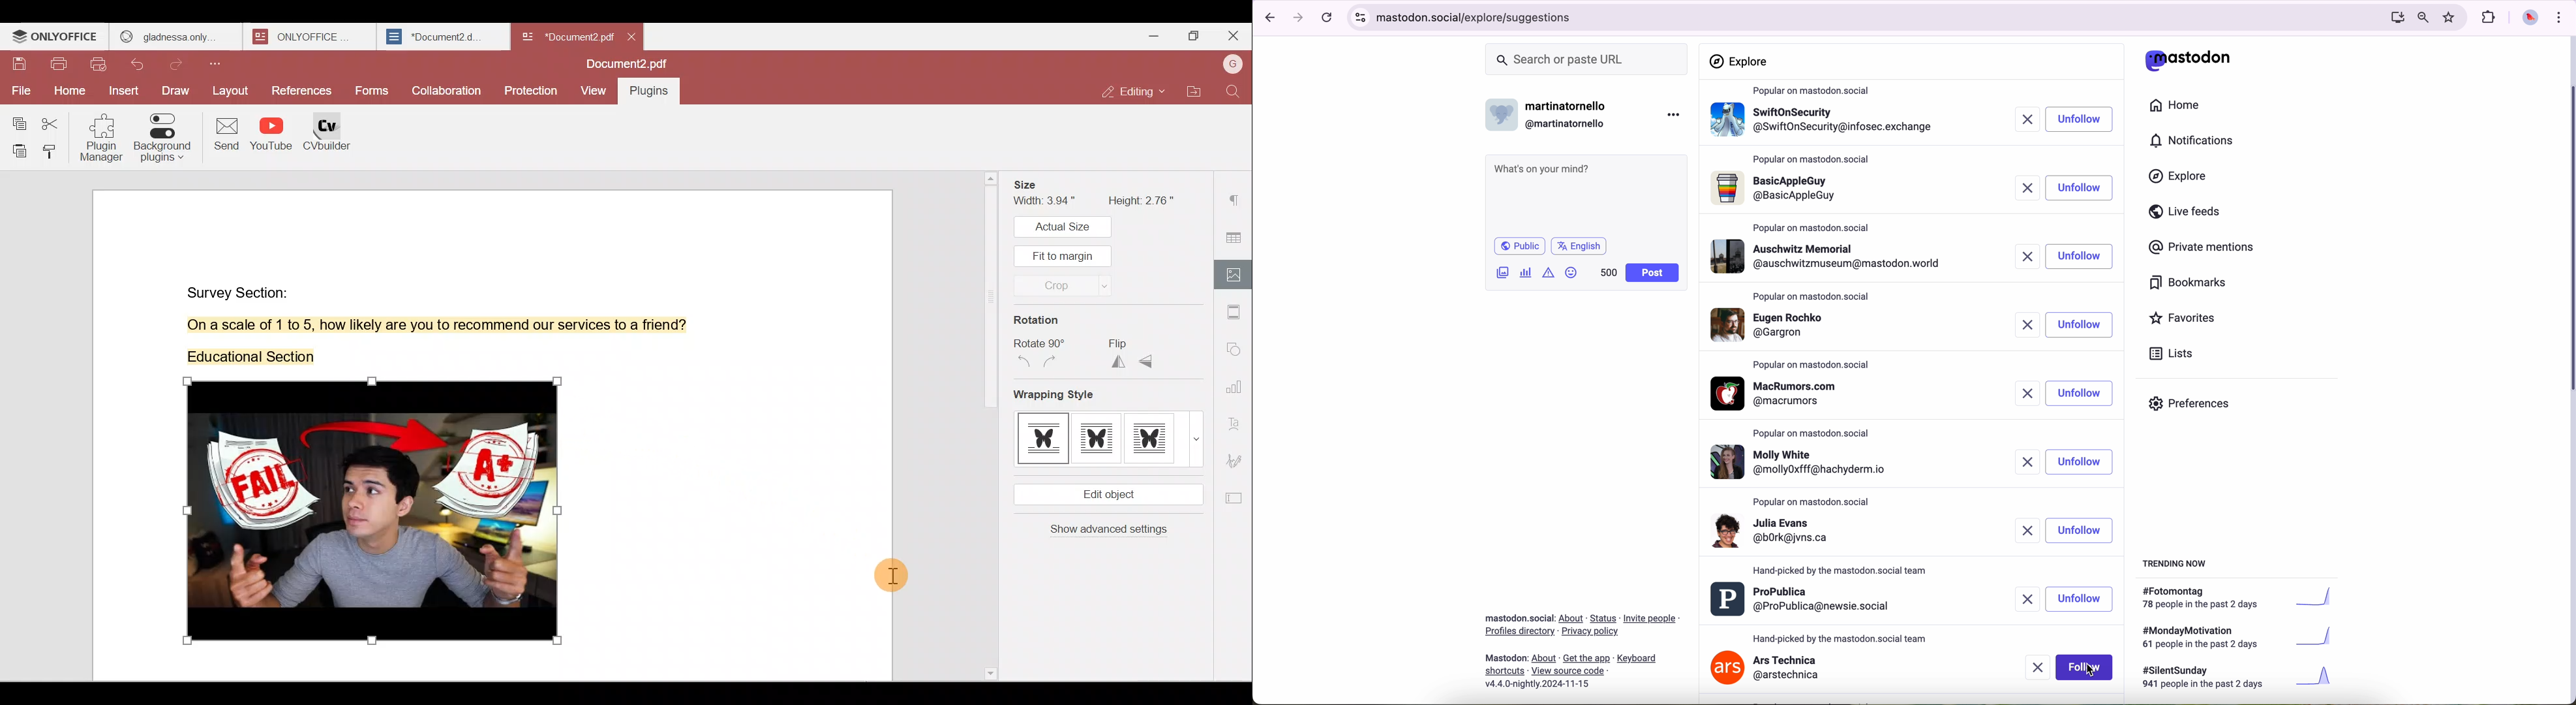 This screenshot has width=2576, height=728. What do you see at coordinates (52, 151) in the screenshot?
I see `Copy style` at bounding box center [52, 151].